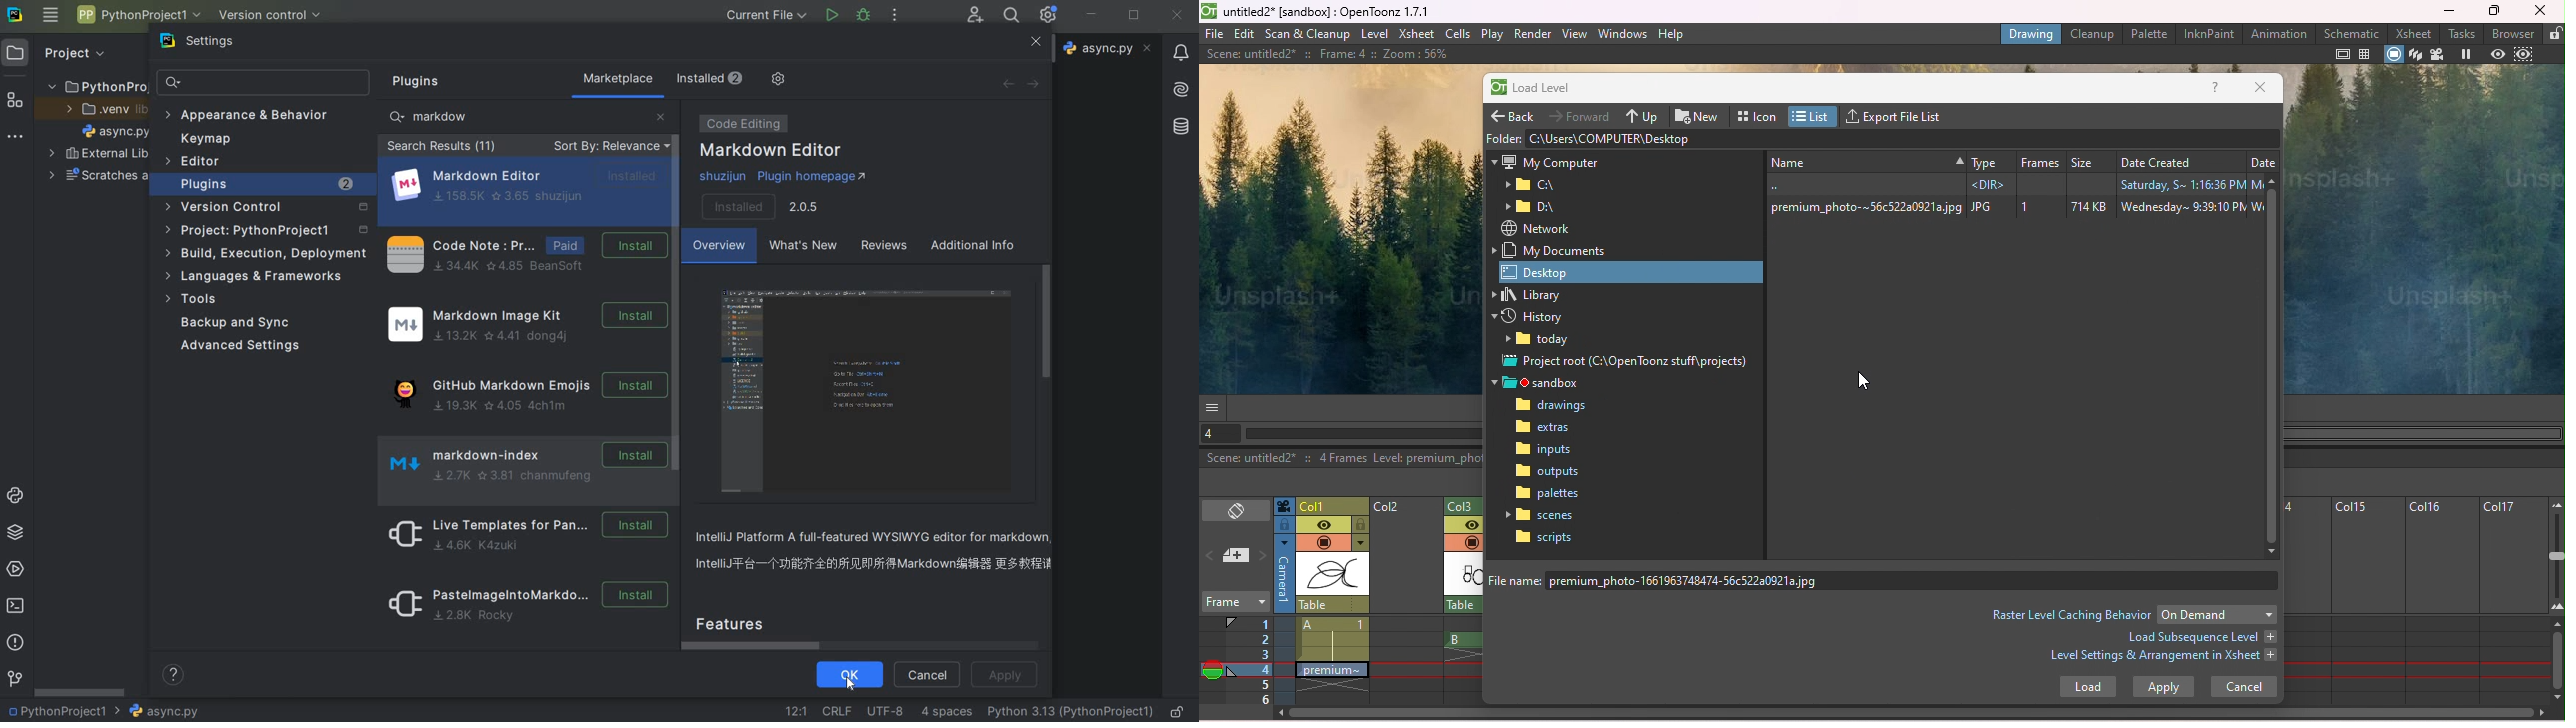 The image size is (2576, 728). What do you see at coordinates (175, 676) in the screenshot?
I see `help` at bounding box center [175, 676].